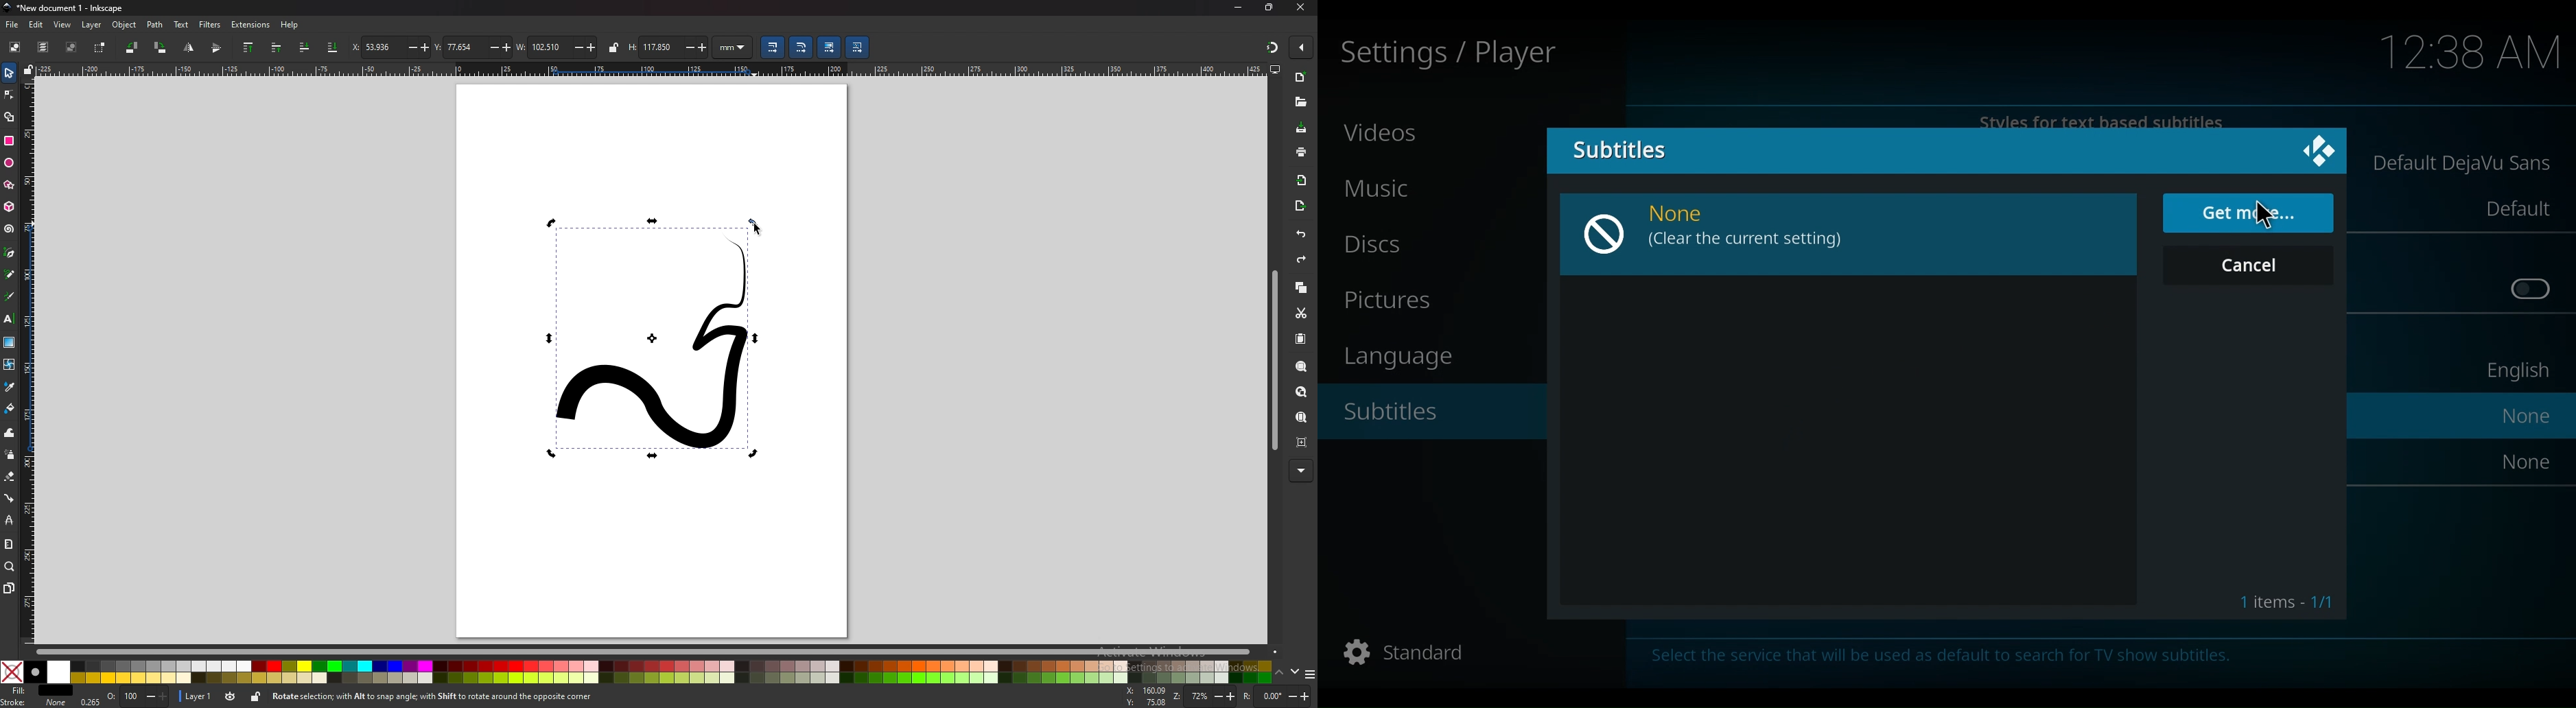 The height and width of the screenshot is (728, 2576). Describe the element at coordinates (231, 696) in the screenshot. I see `toggle visibility` at that location.